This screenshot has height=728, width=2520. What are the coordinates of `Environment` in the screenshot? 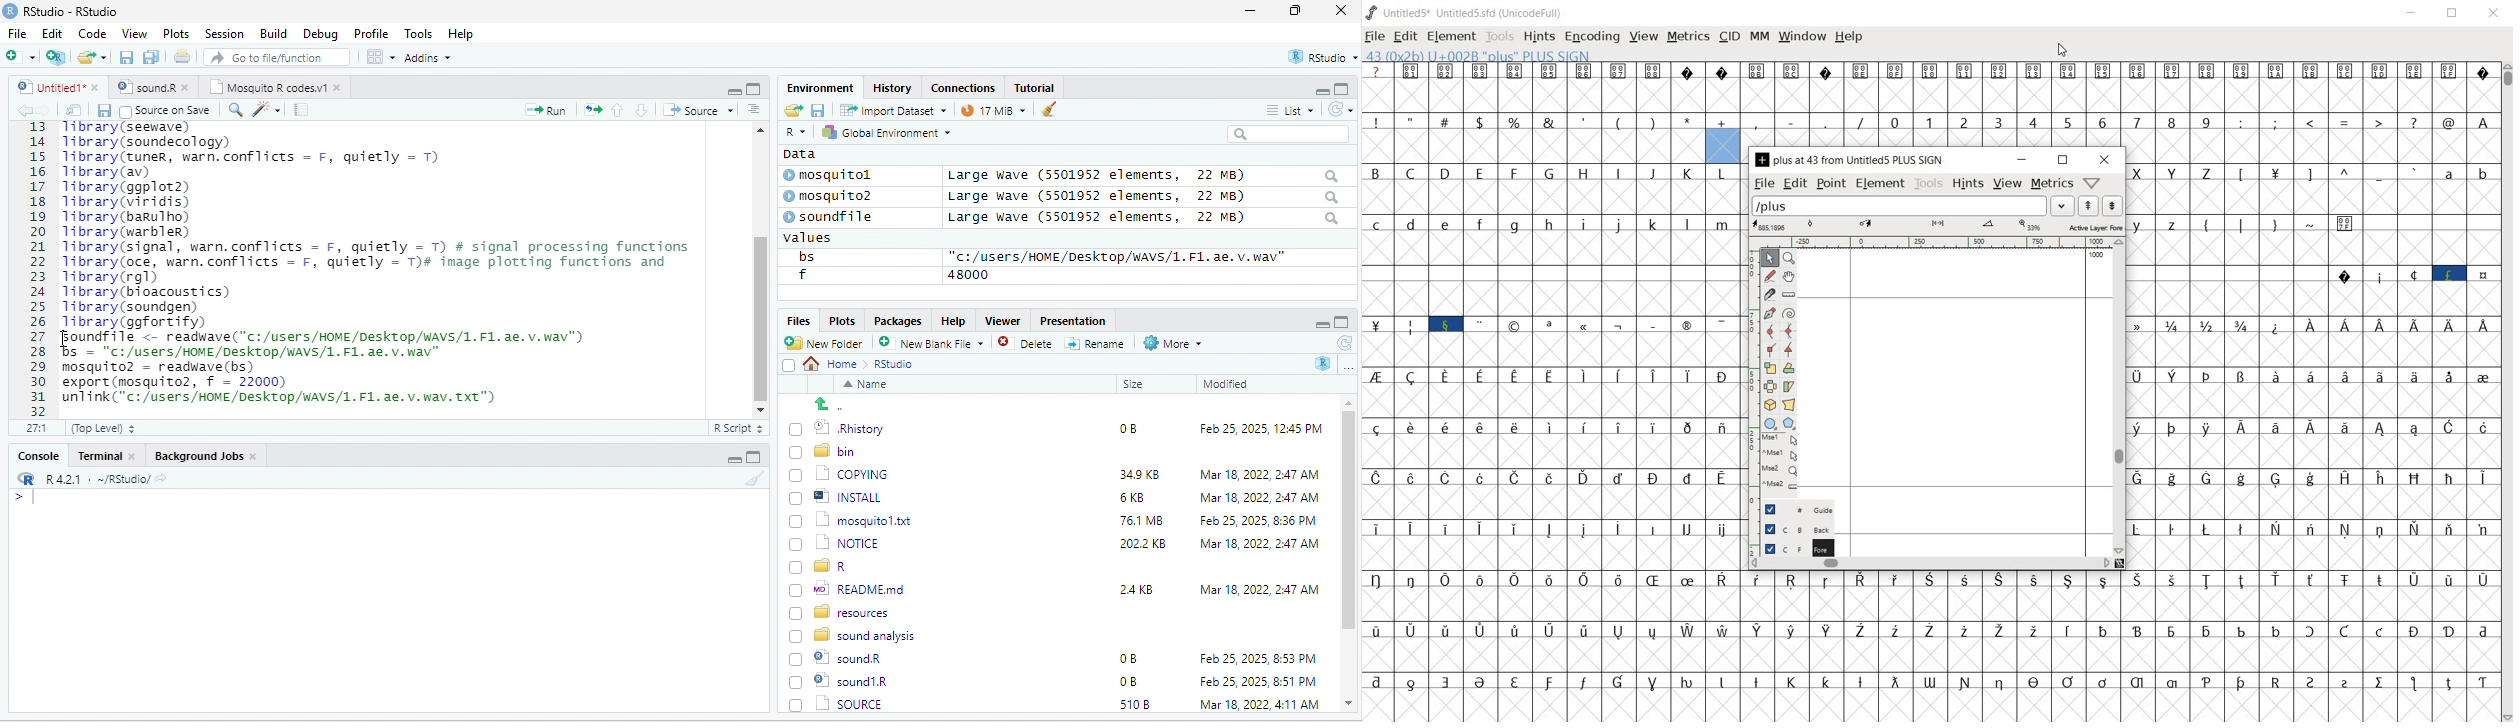 It's located at (820, 87).